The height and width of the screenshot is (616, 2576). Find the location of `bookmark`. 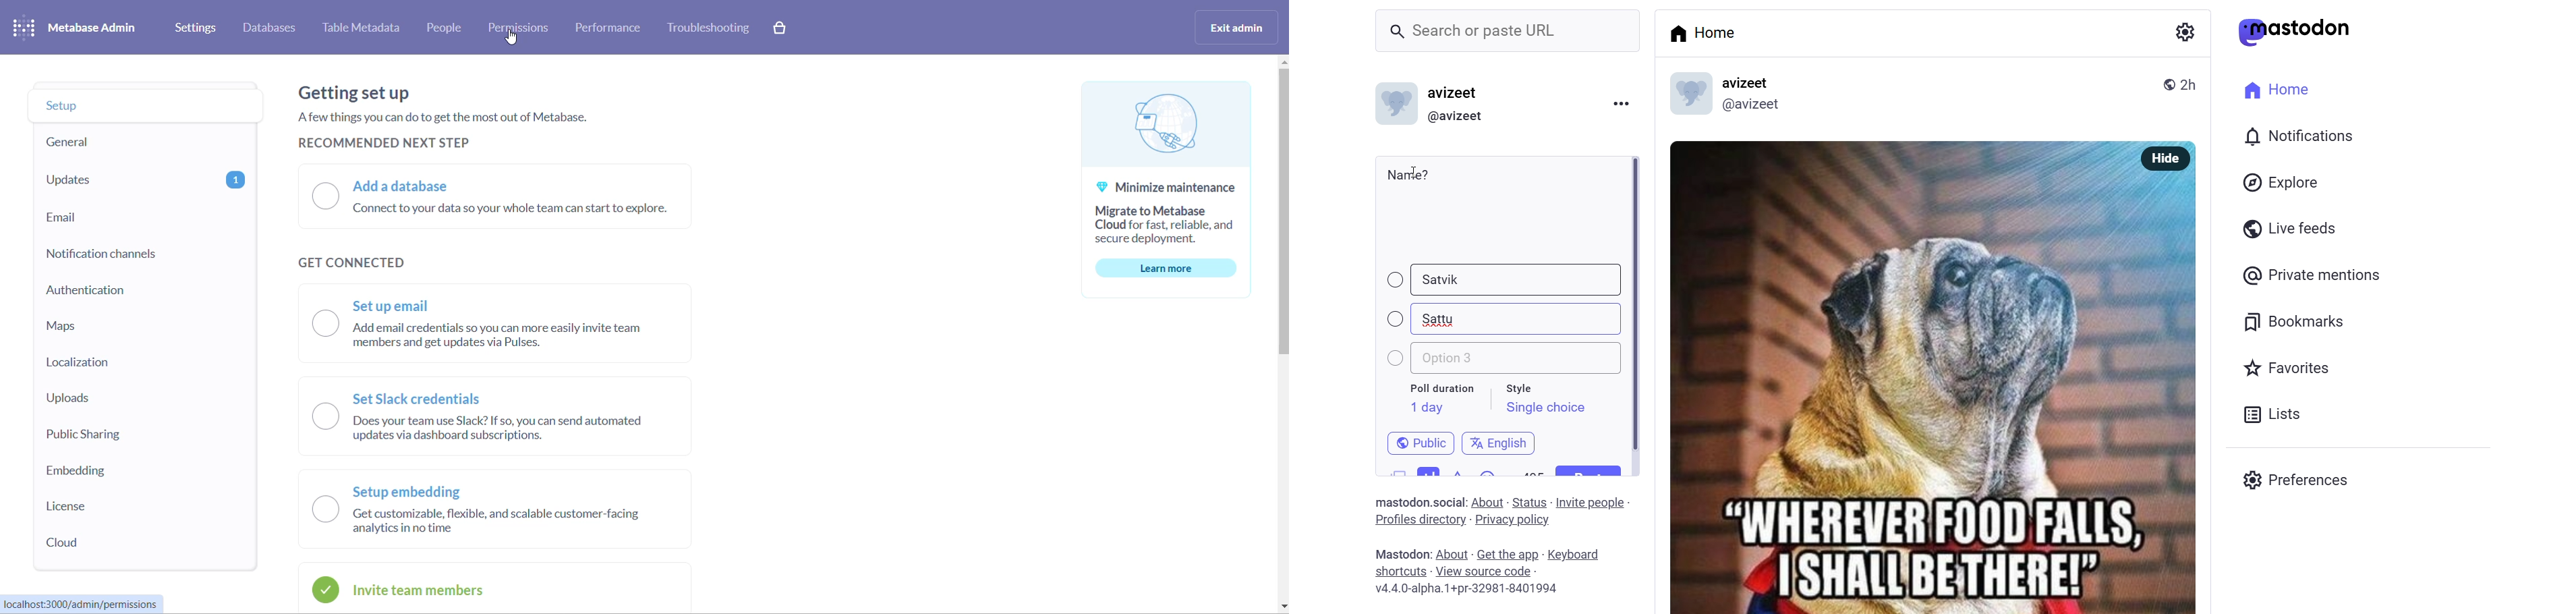

bookmark is located at coordinates (2296, 320).